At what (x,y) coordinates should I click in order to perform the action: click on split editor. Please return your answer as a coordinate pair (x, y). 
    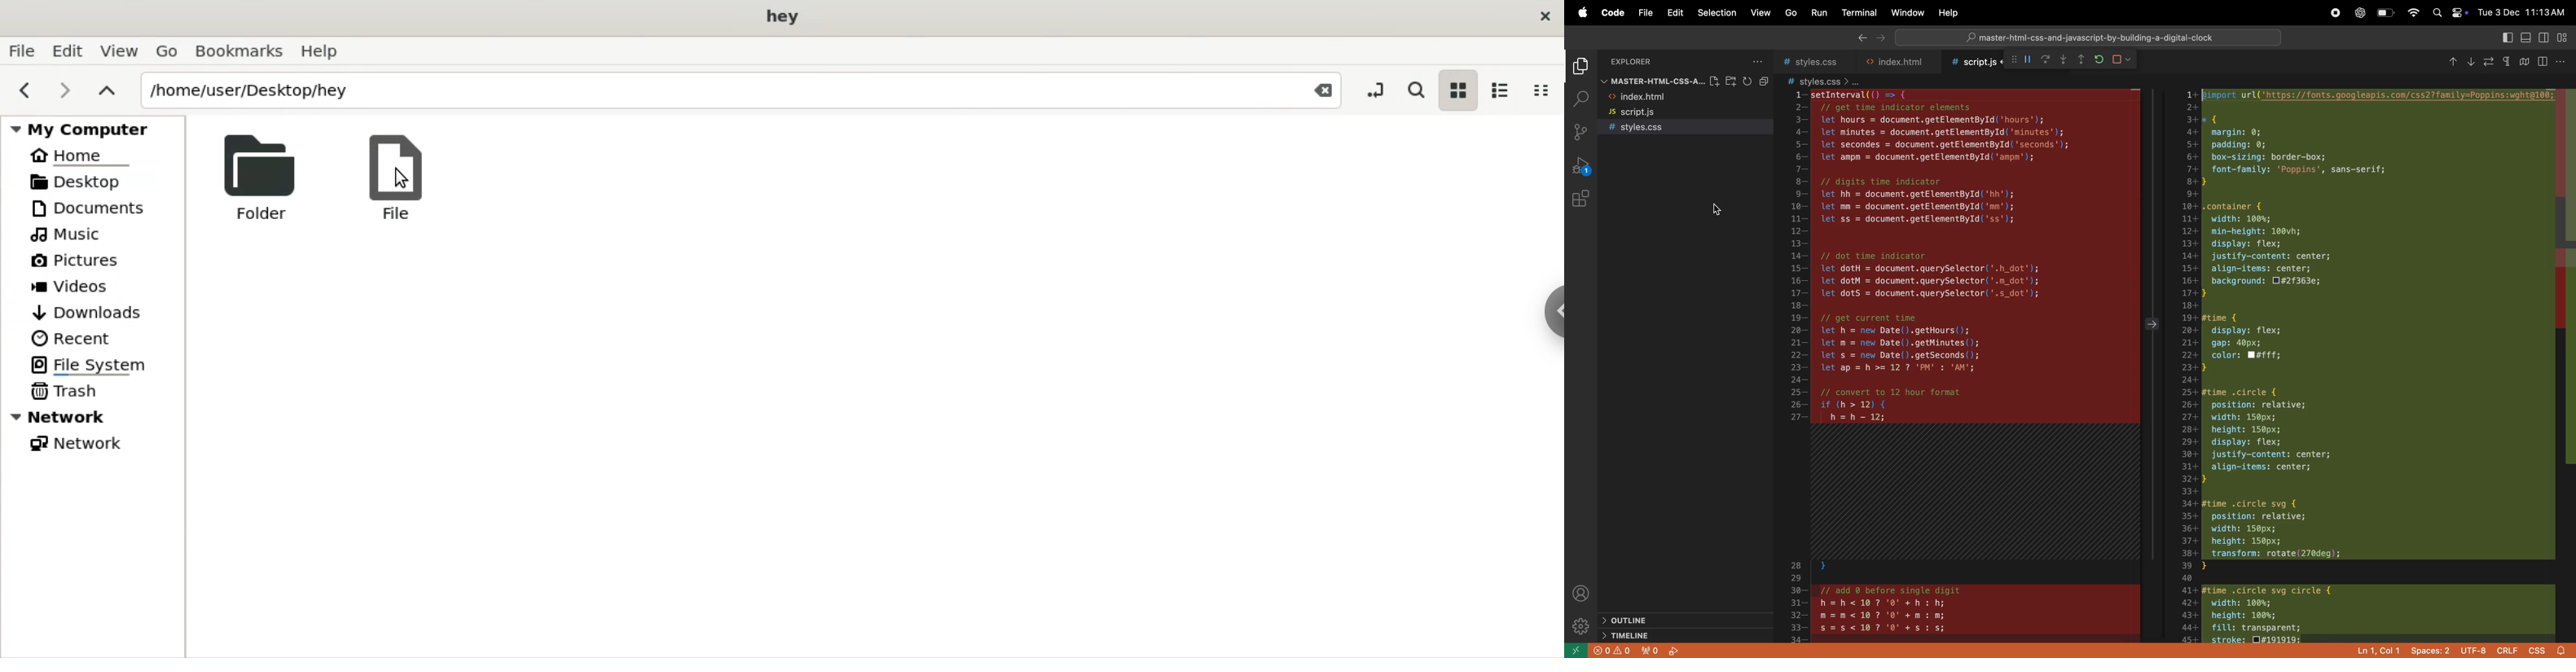
    Looking at the image, I should click on (2551, 61).